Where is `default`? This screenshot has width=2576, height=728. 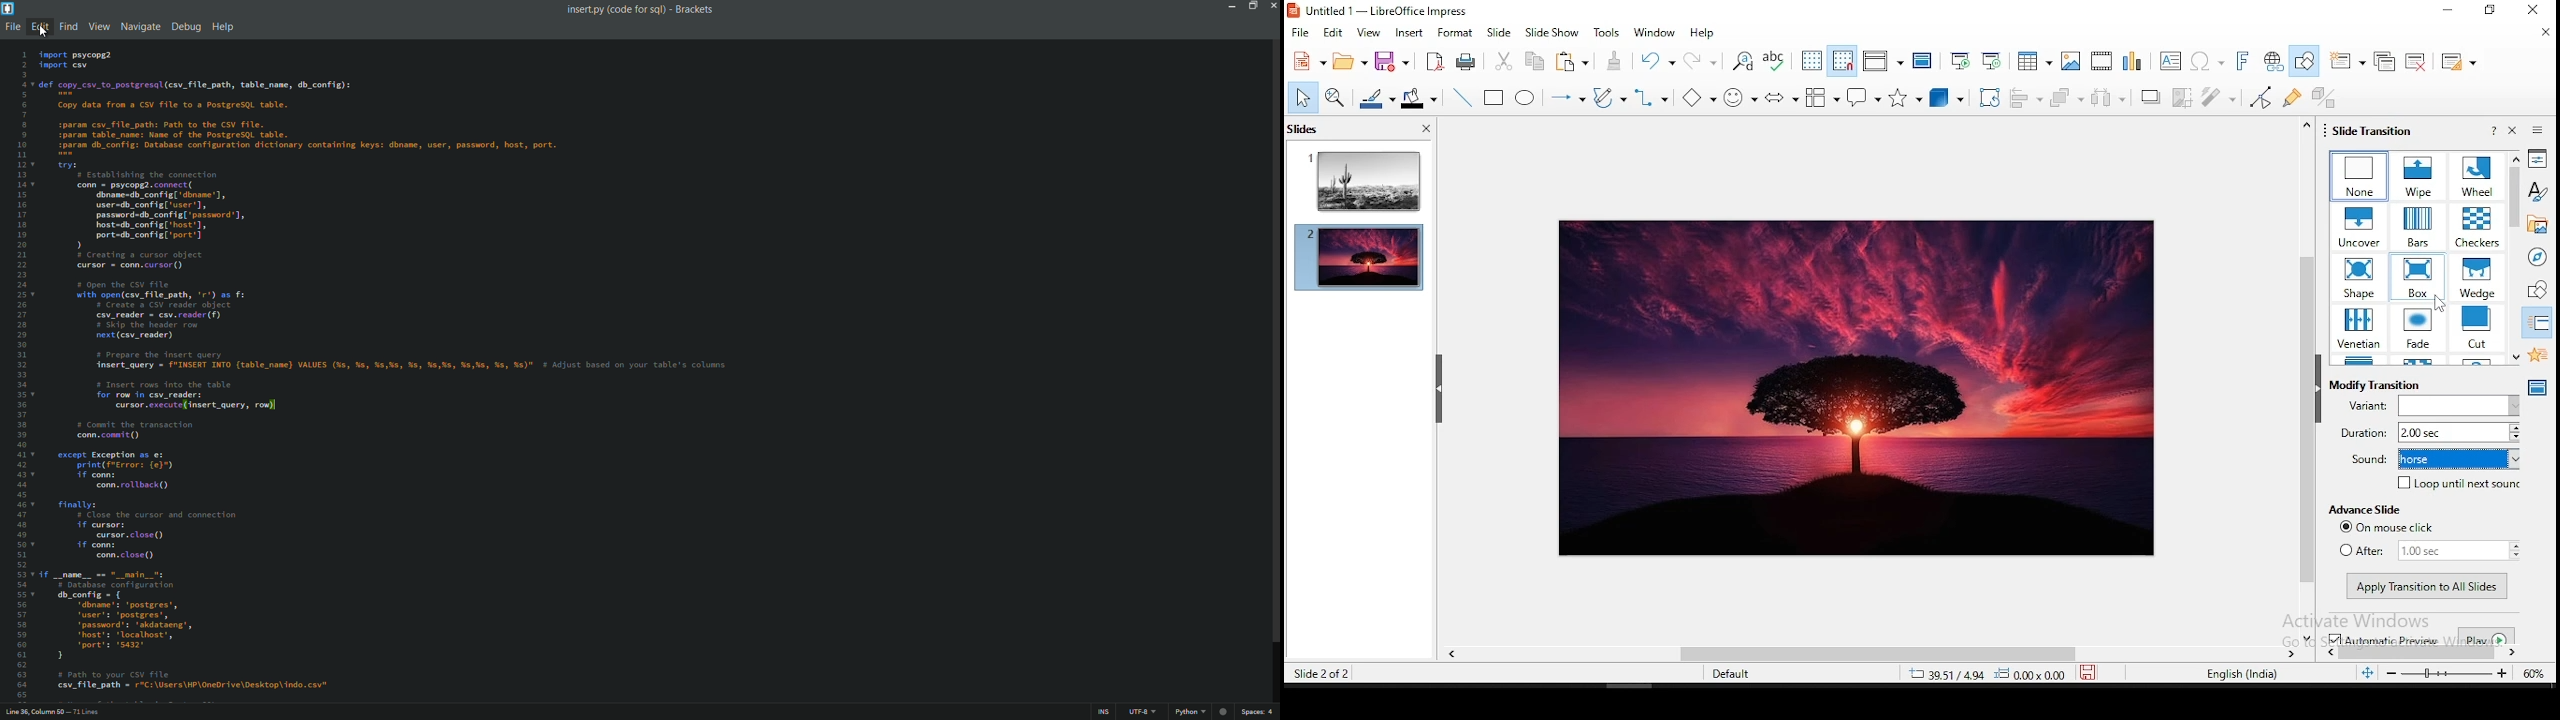 default is located at coordinates (1735, 674).